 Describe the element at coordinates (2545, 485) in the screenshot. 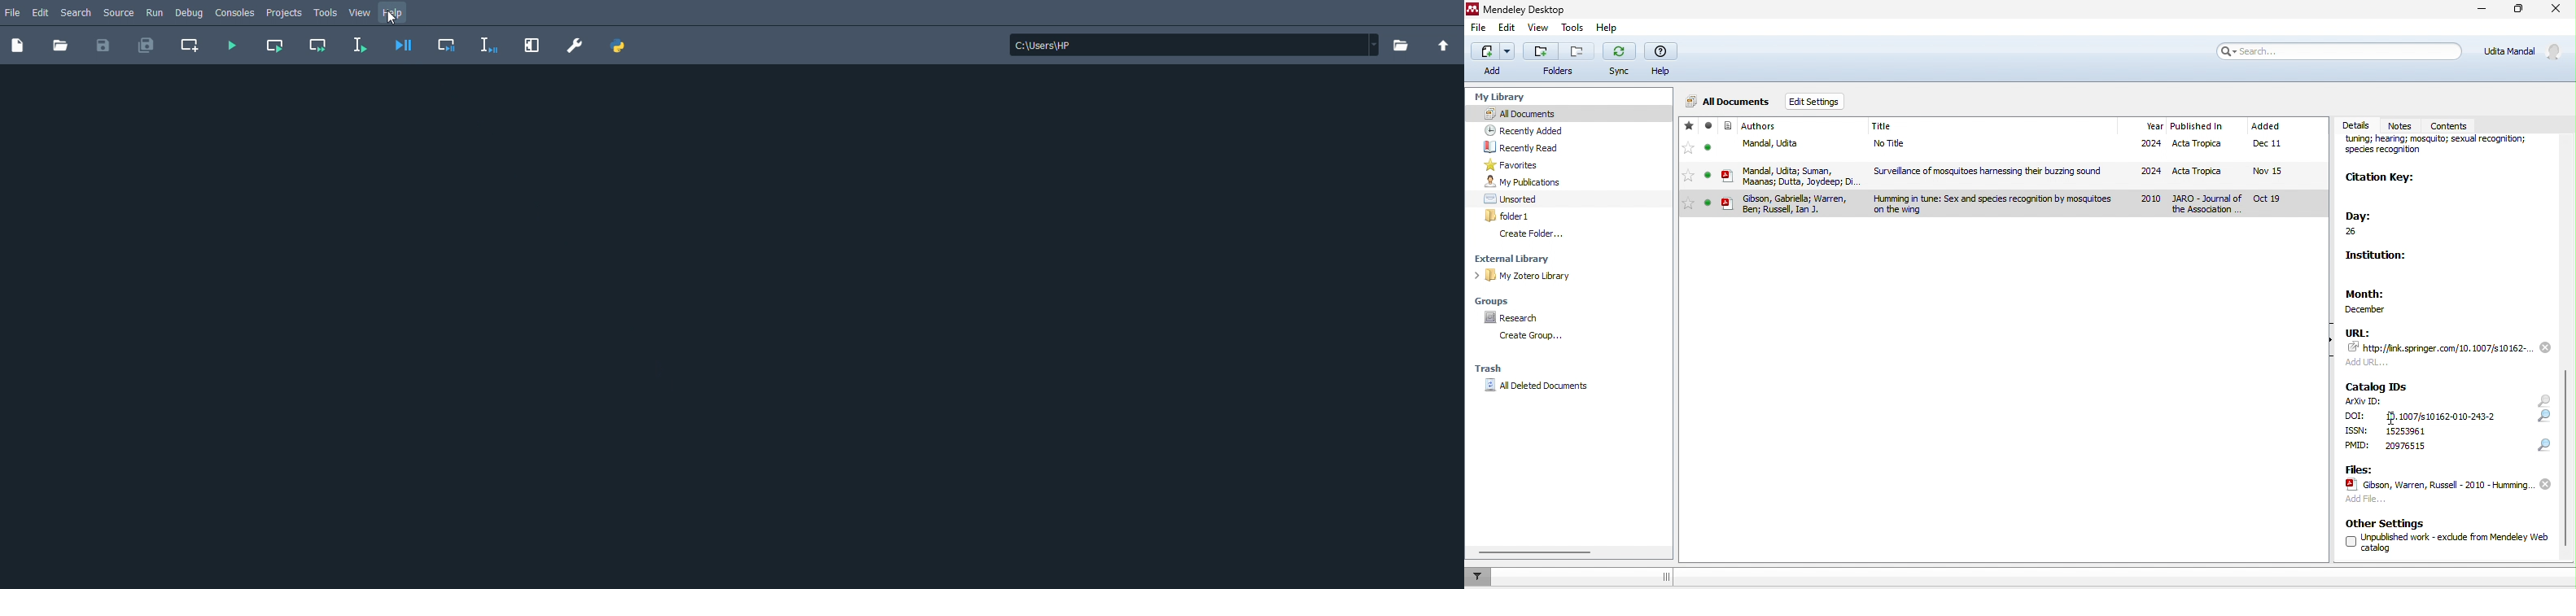

I see `remove` at that location.